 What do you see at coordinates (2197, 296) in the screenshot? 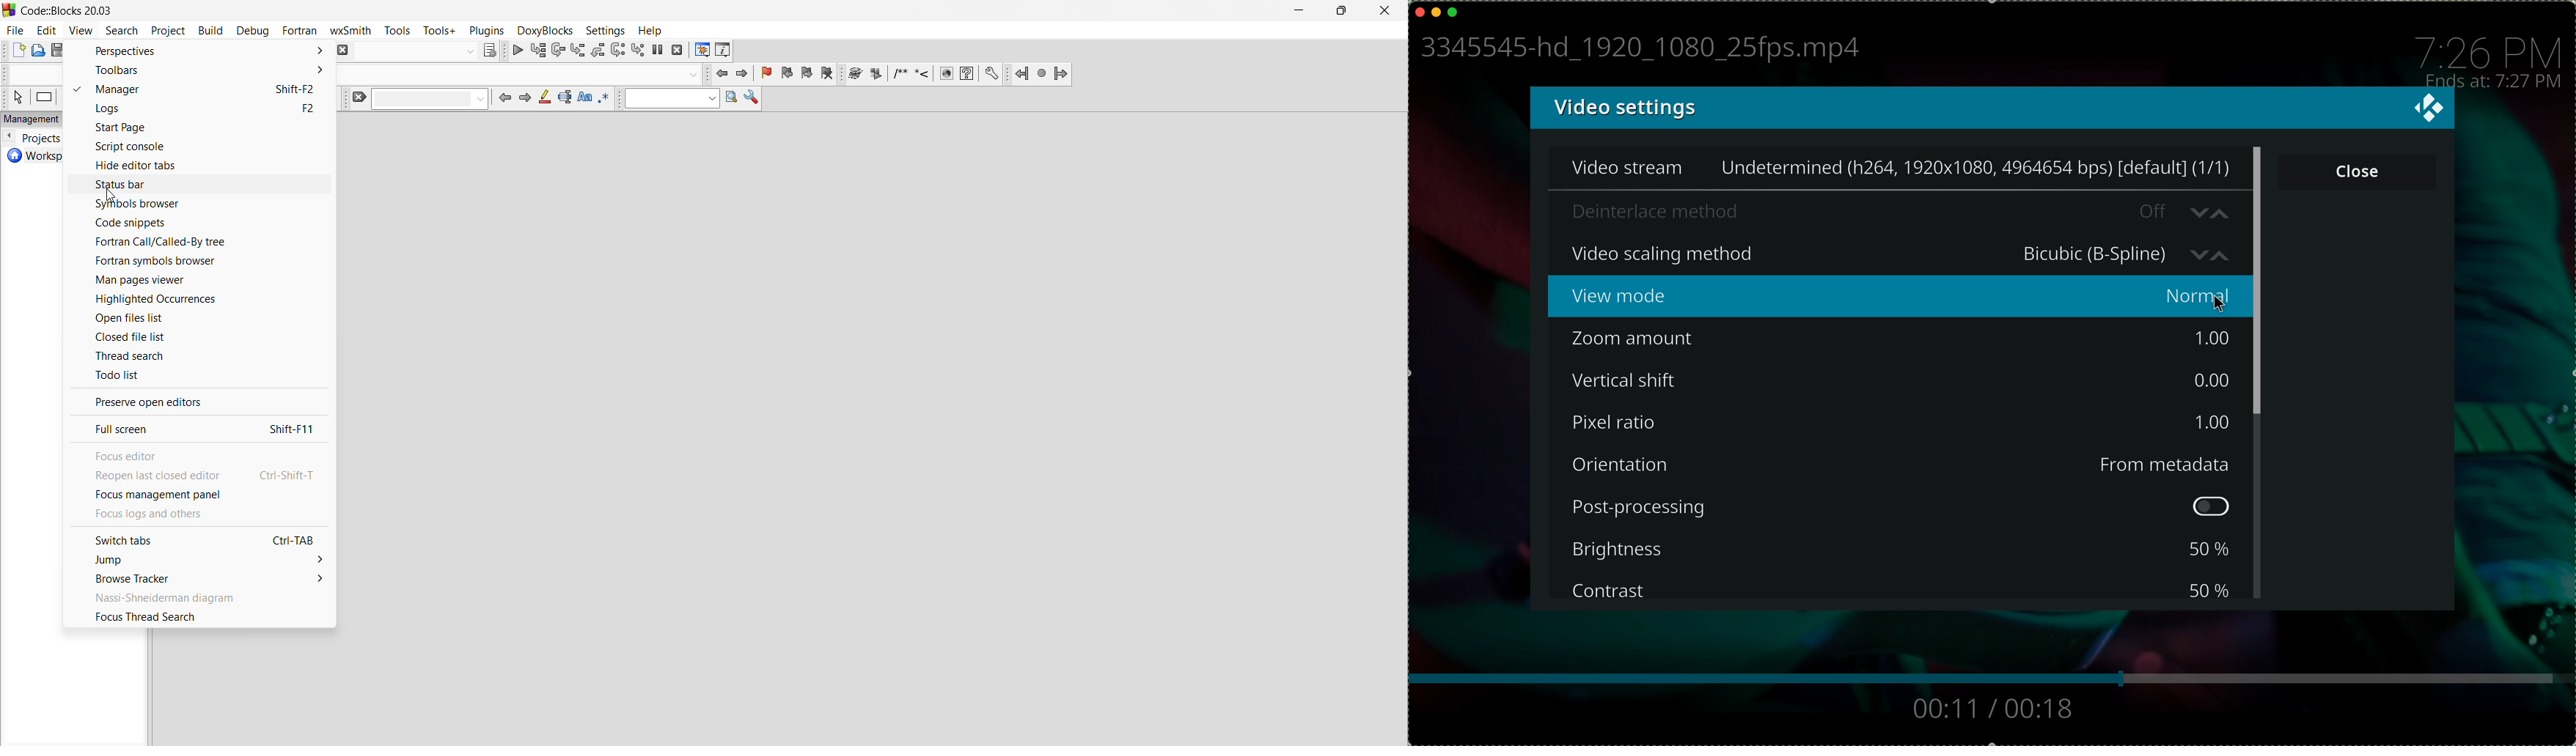
I see `normal` at bounding box center [2197, 296].